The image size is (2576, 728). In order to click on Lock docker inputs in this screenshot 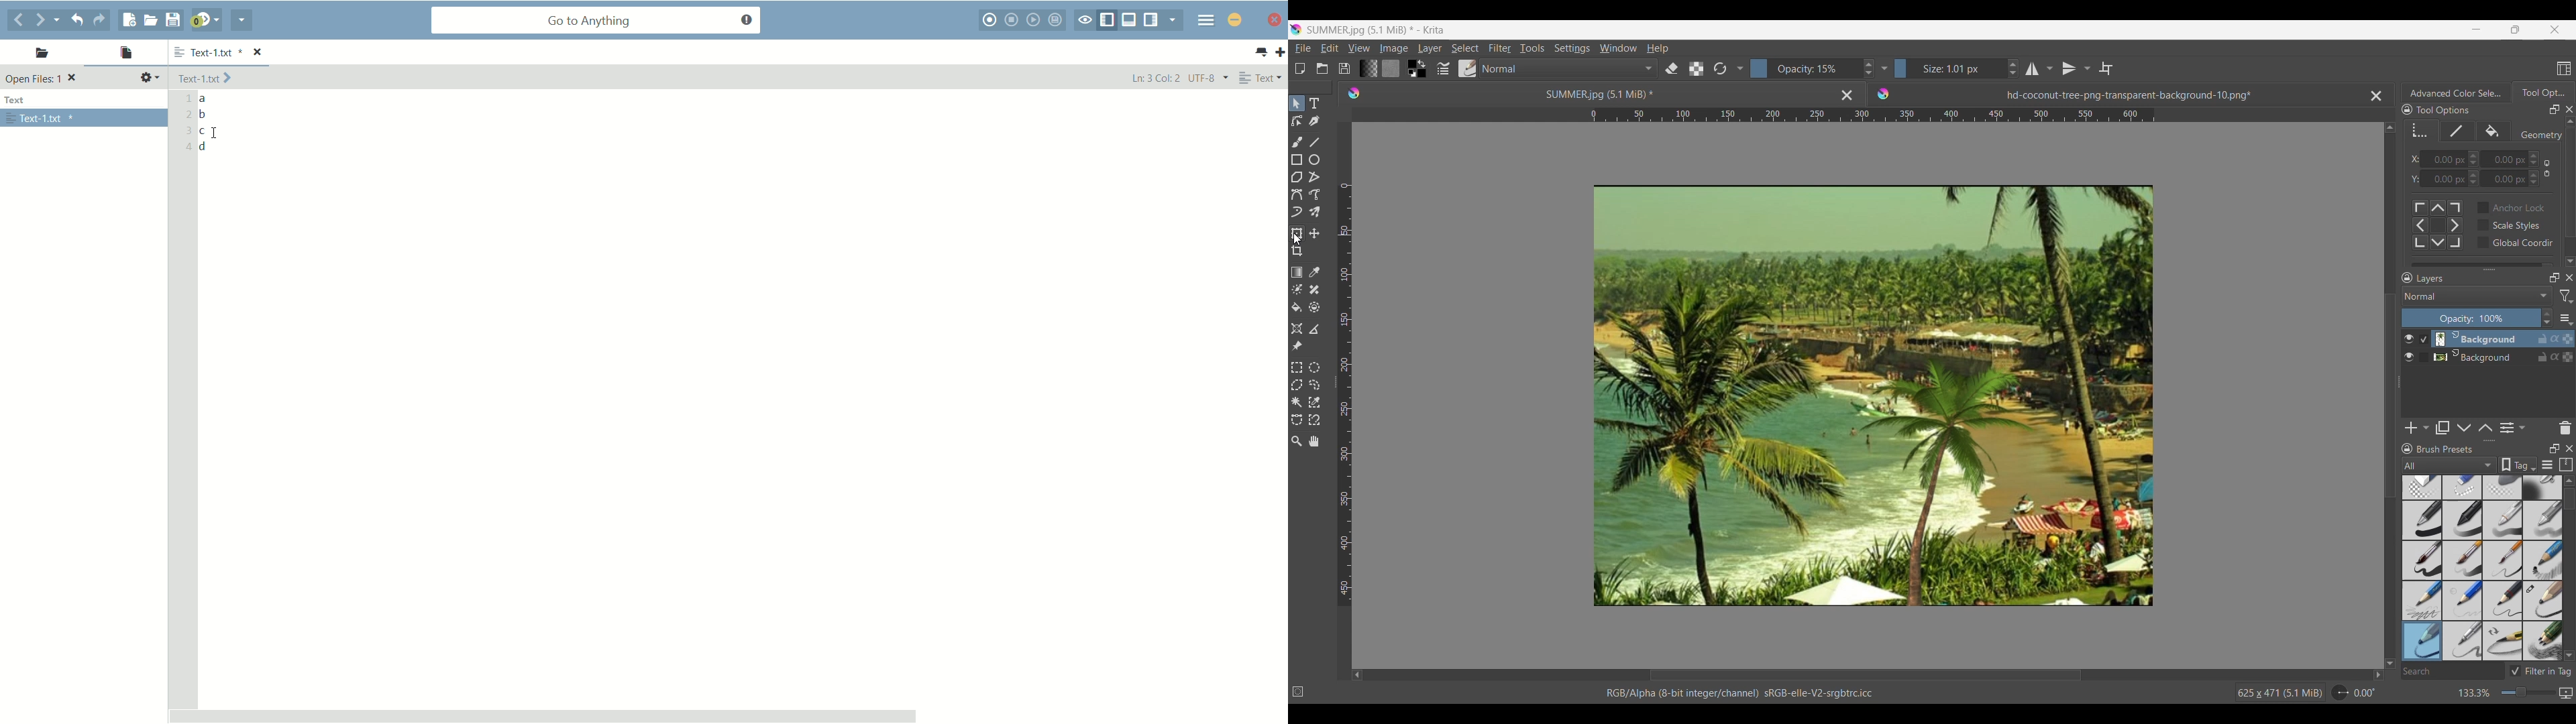, I will do `click(2407, 110)`.